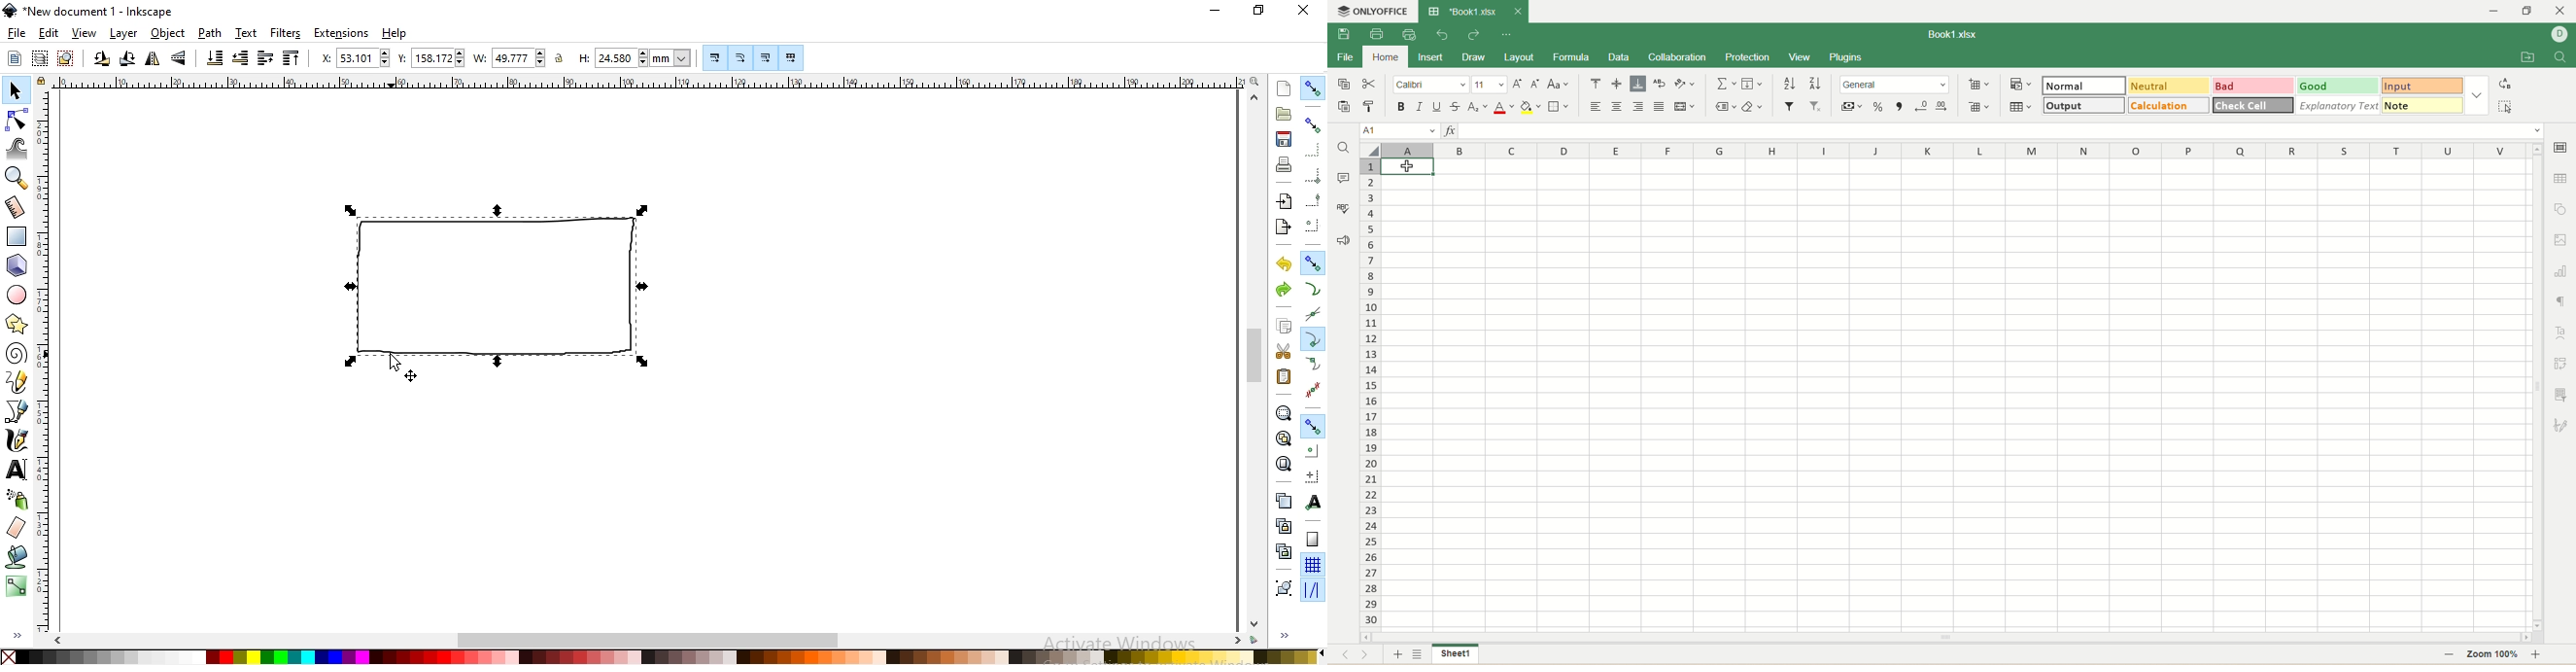 The height and width of the screenshot is (672, 2576). I want to click on font color, so click(1504, 108).